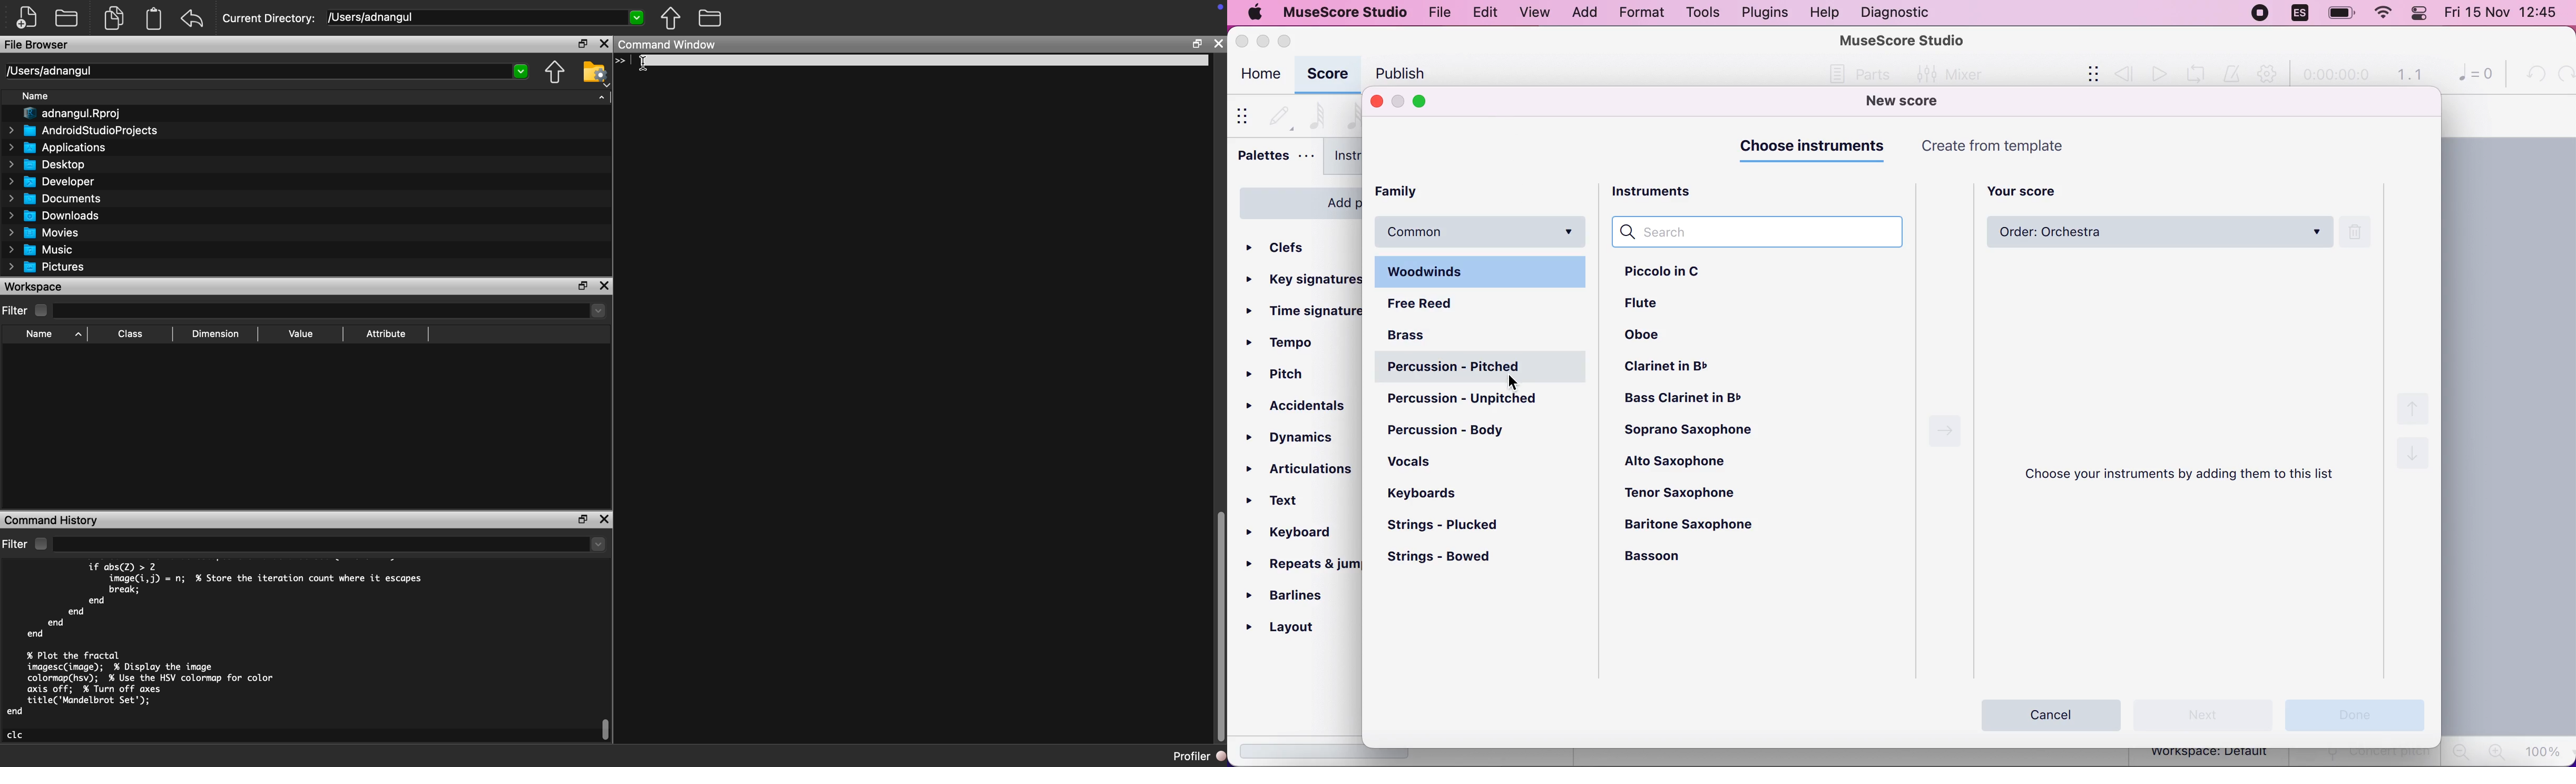 This screenshot has width=2576, height=784. What do you see at coordinates (1456, 429) in the screenshot?
I see `percussion - body` at bounding box center [1456, 429].